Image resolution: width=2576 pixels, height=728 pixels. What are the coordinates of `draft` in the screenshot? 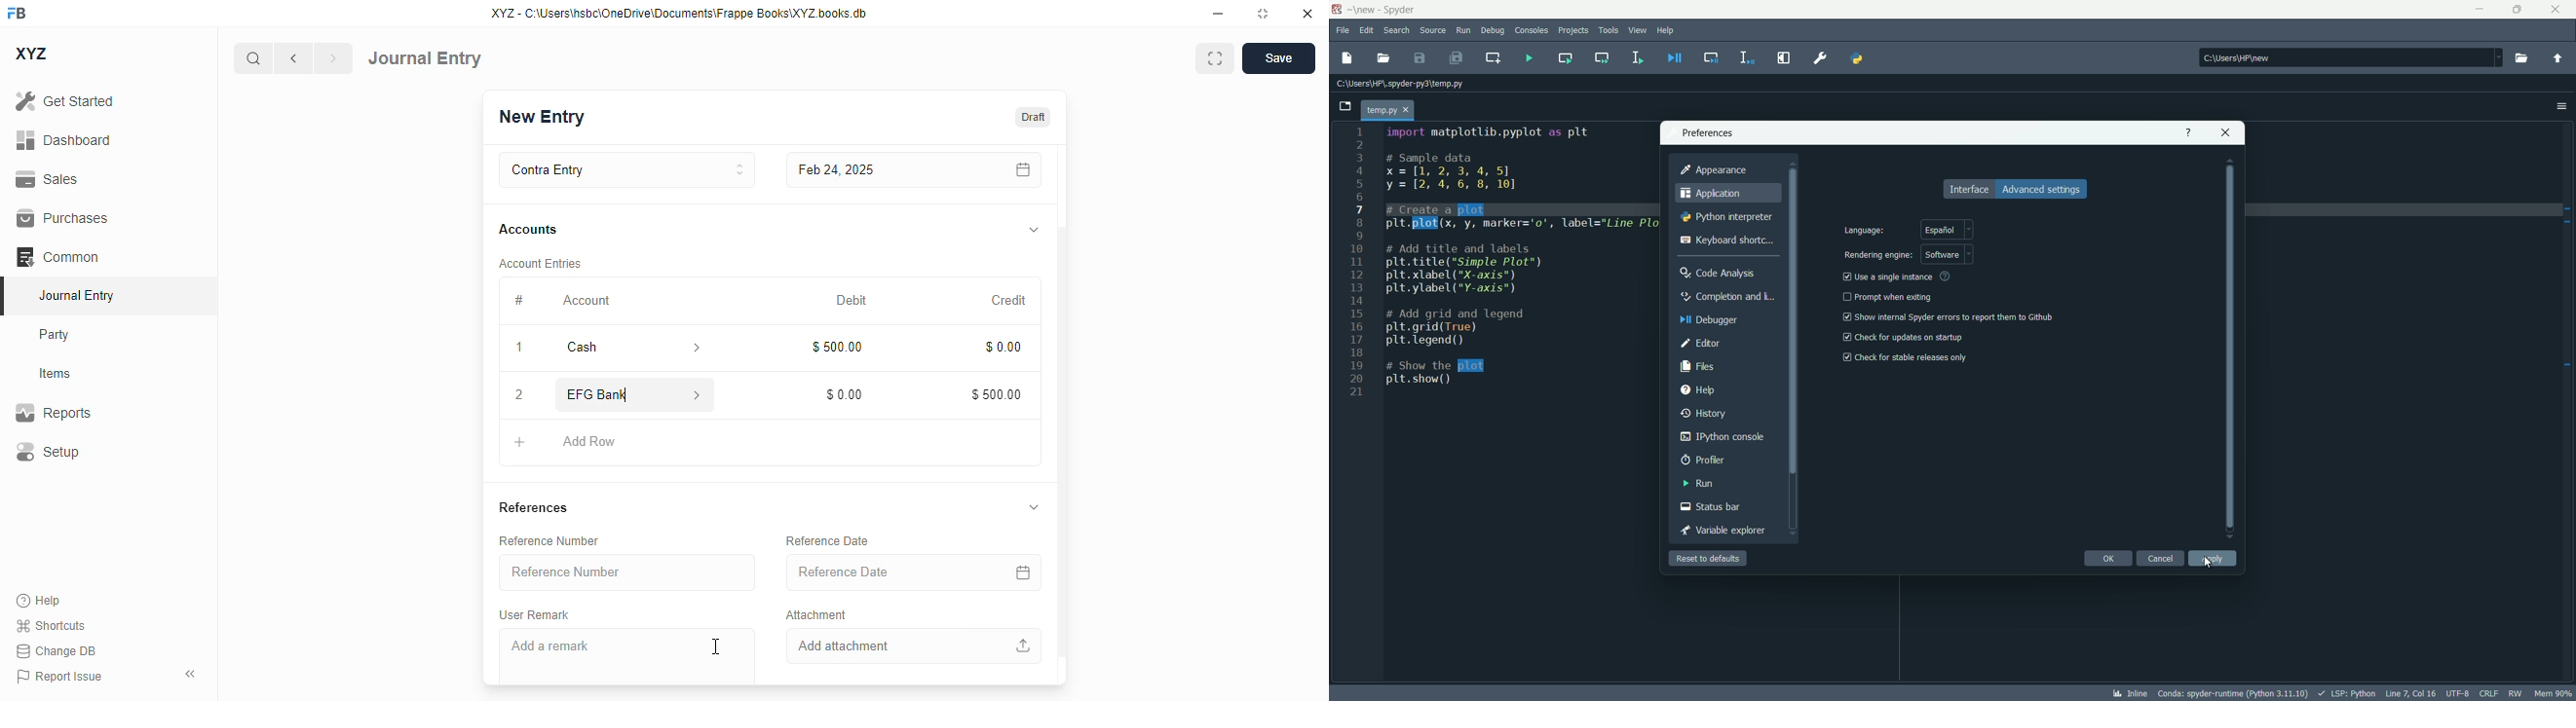 It's located at (1034, 116).